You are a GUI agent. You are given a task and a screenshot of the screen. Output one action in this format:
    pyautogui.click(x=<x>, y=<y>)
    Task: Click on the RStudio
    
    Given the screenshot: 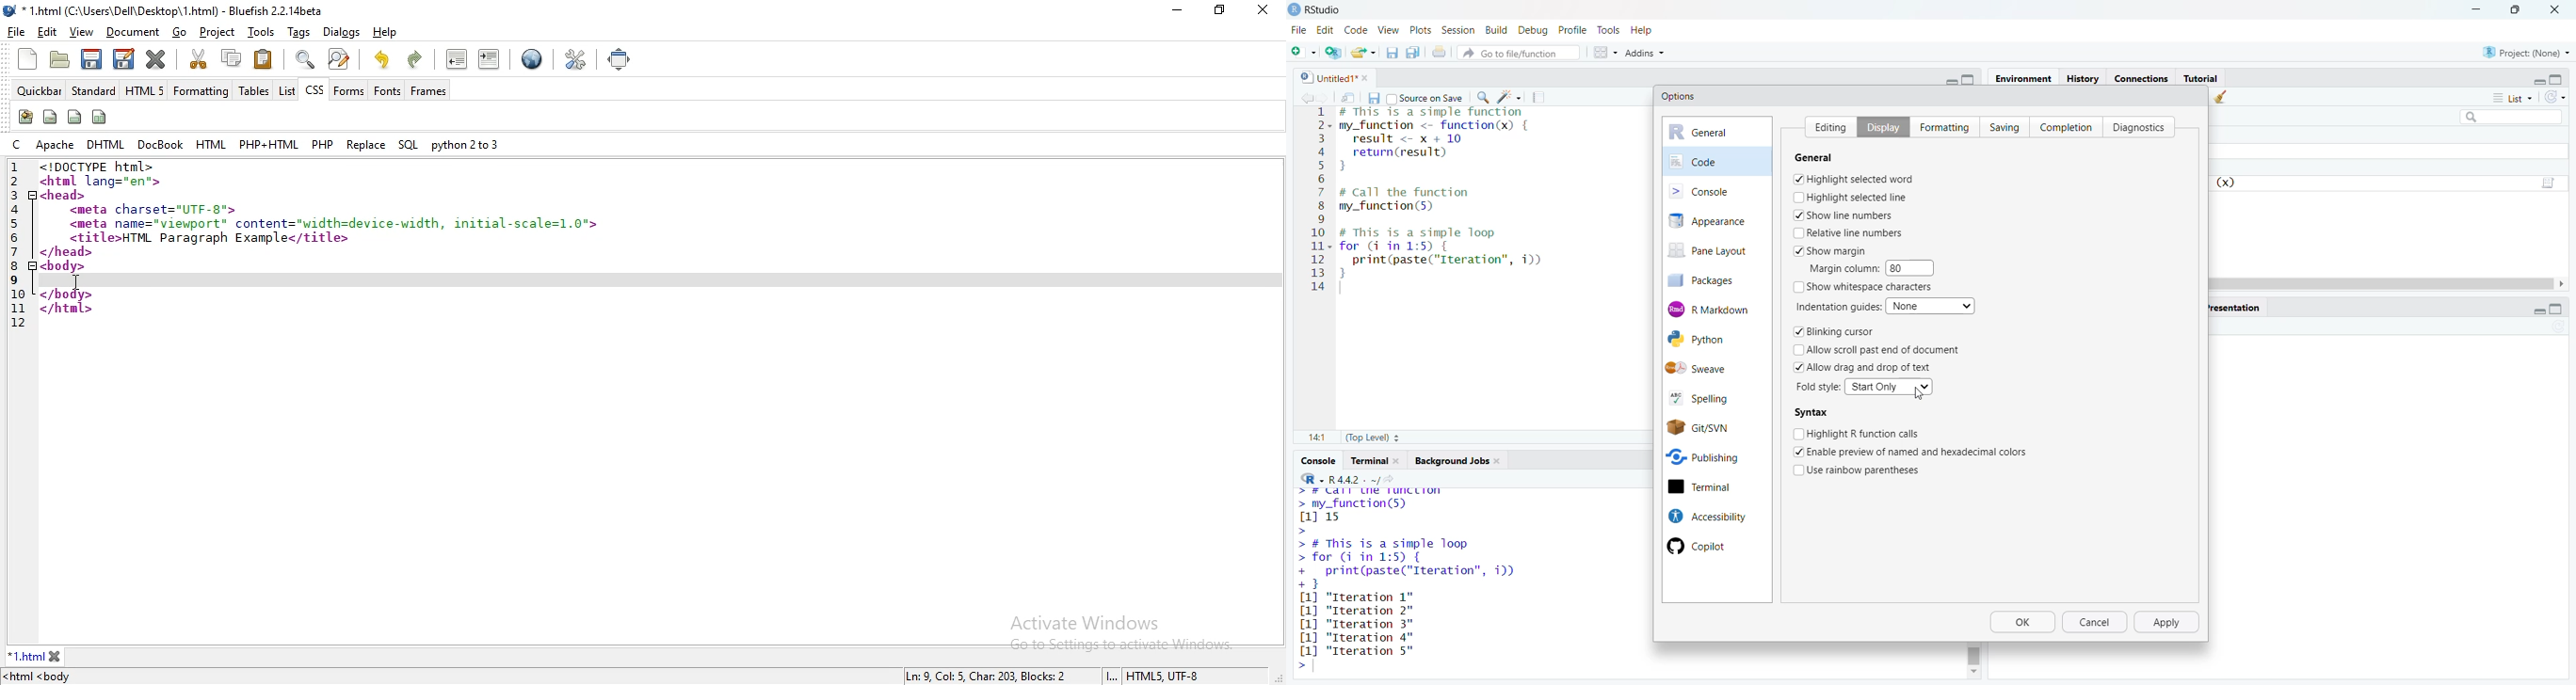 What is the action you would take?
    pyautogui.click(x=1330, y=8)
    